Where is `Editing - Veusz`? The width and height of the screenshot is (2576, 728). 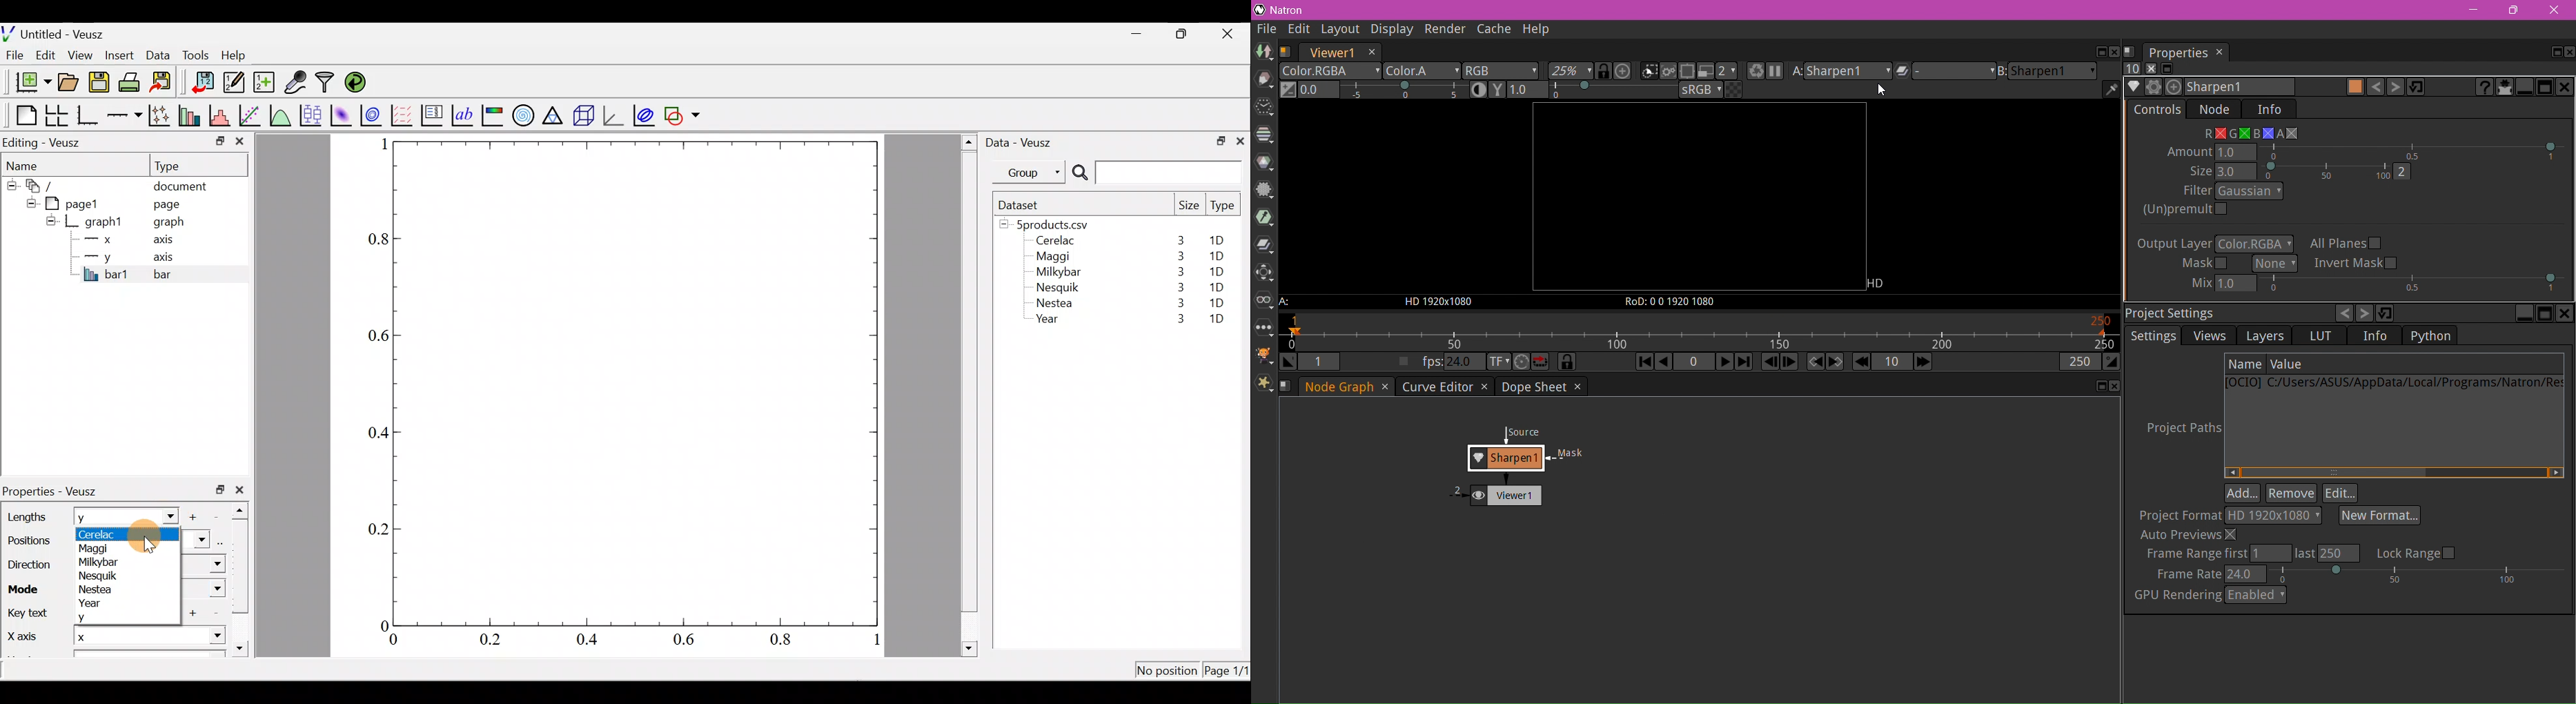 Editing - Veusz is located at coordinates (44, 142).